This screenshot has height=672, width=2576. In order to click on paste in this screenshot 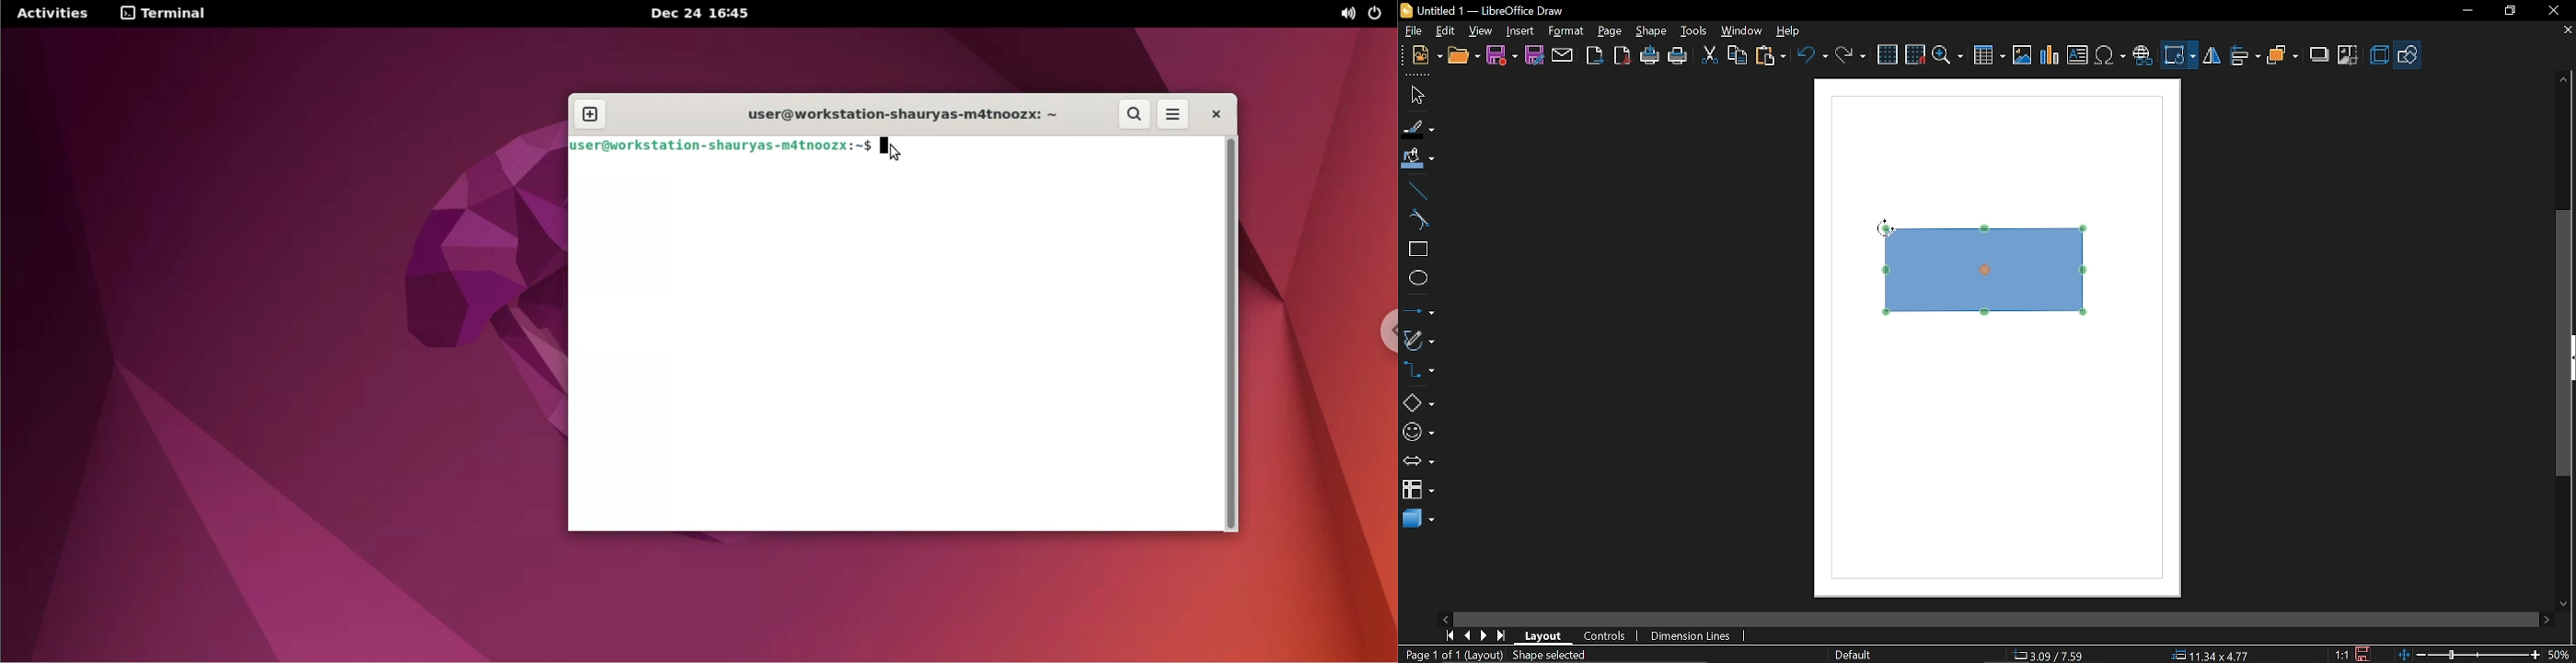, I will do `click(1772, 55)`.